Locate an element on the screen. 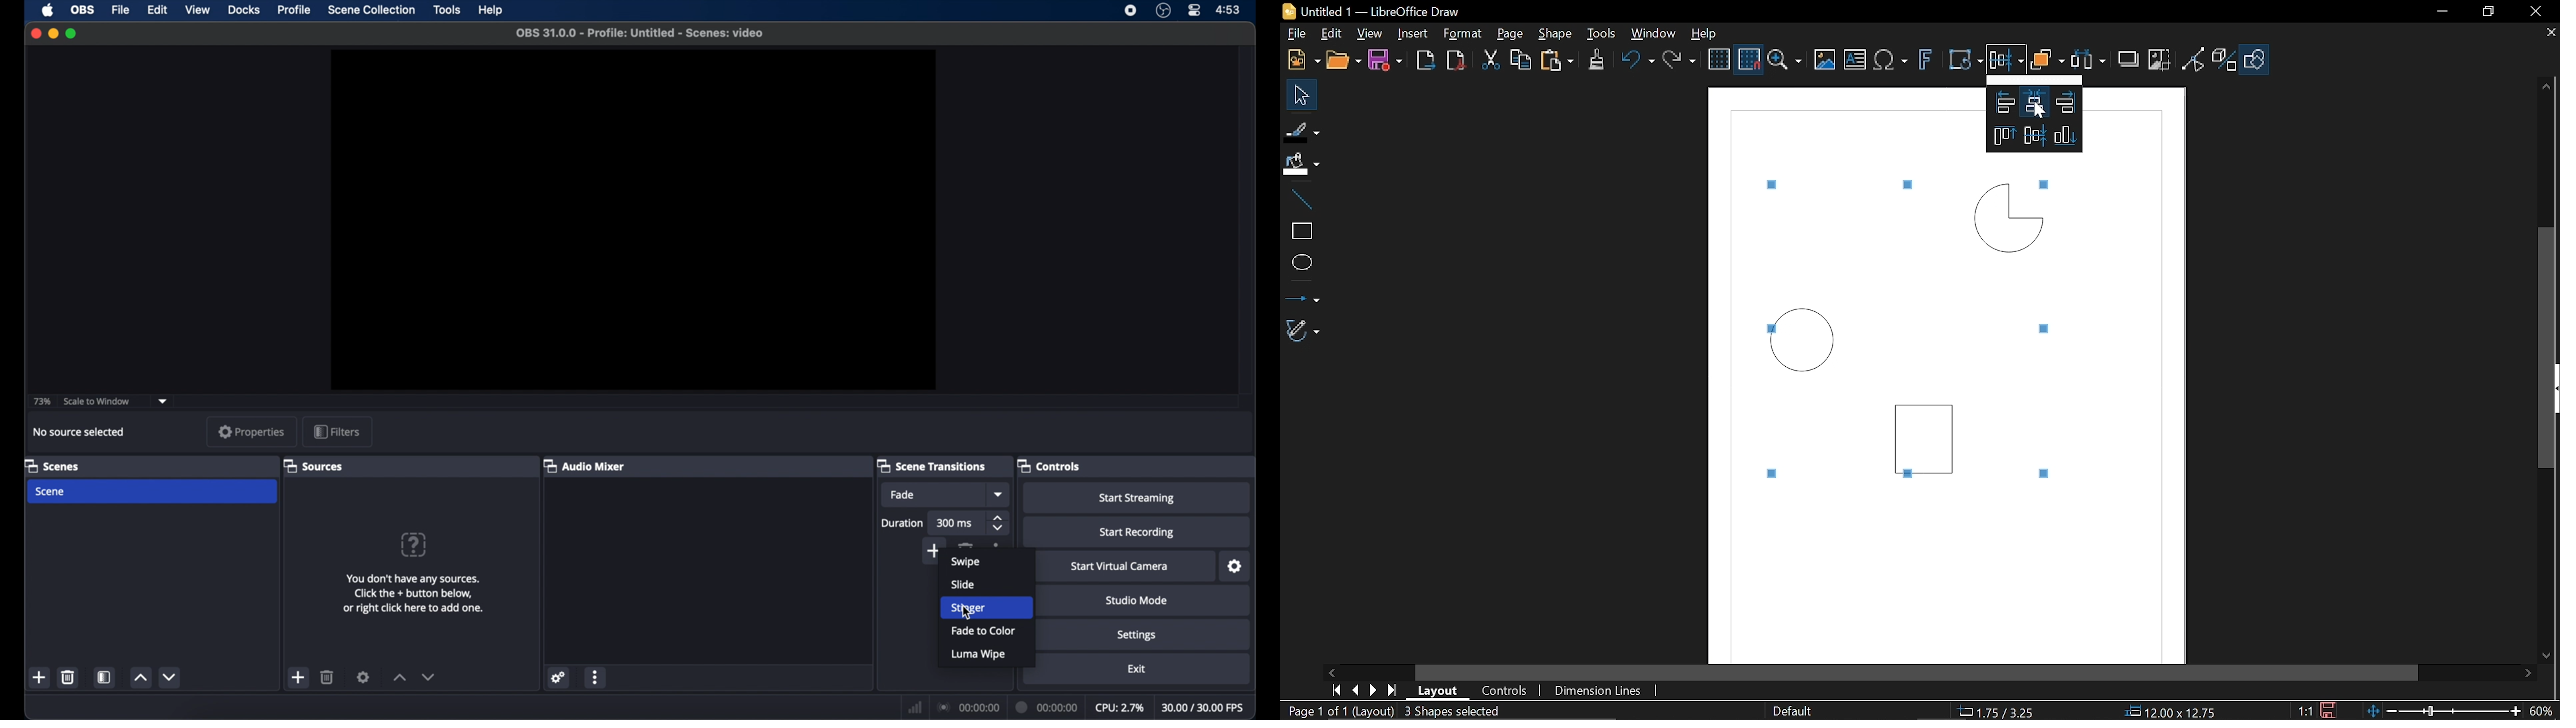 The height and width of the screenshot is (728, 2576). start virtual camera is located at coordinates (1119, 567).